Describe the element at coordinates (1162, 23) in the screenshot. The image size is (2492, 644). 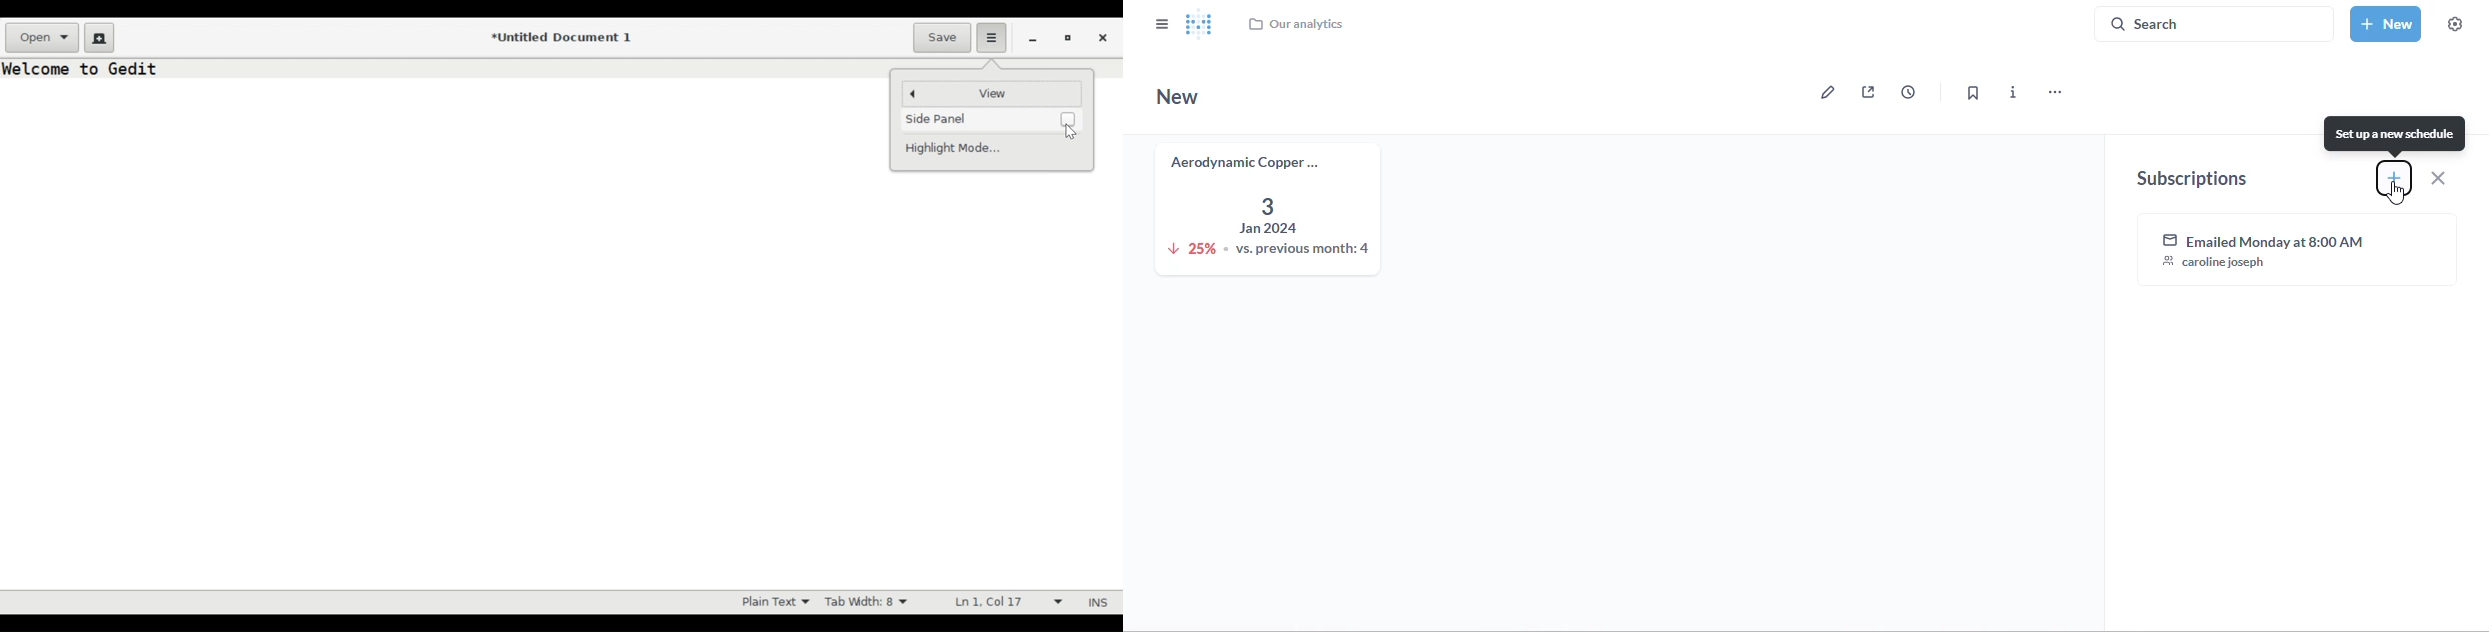
I see `close sidebar` at that location.